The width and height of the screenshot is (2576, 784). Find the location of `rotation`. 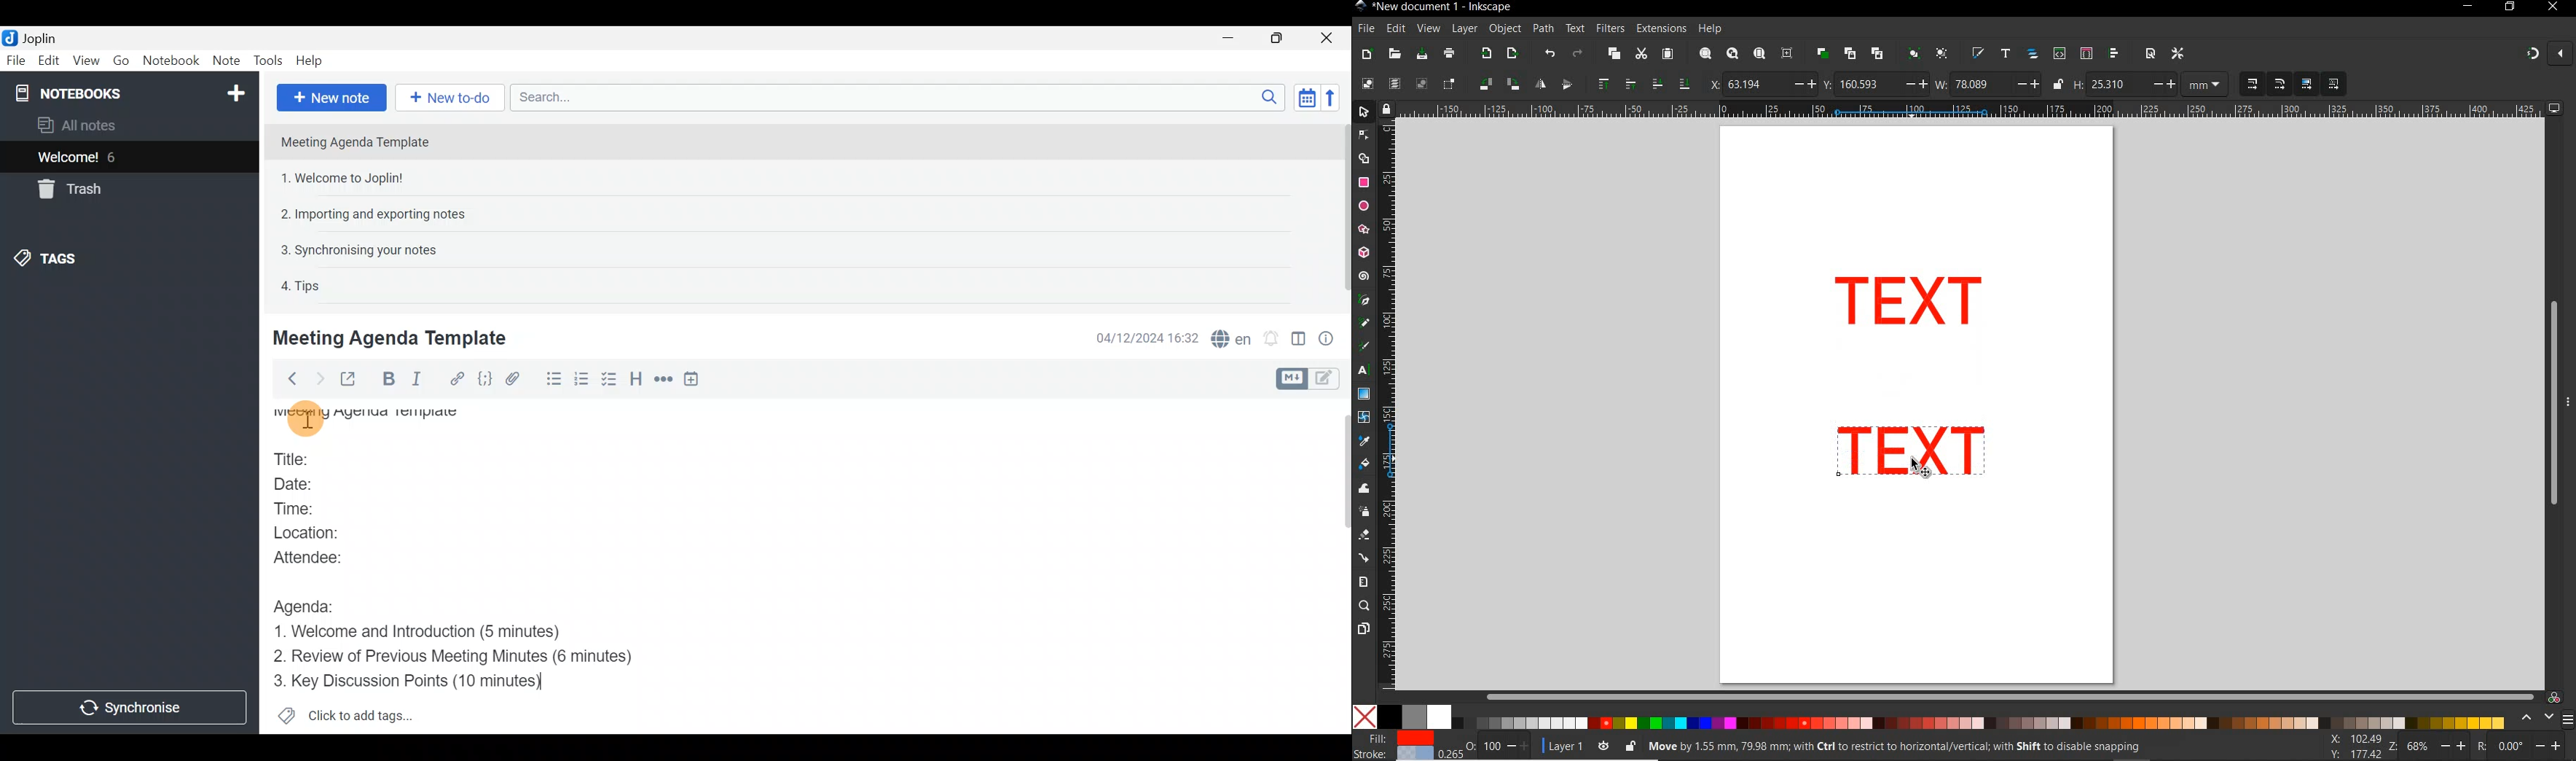

rotation is located at coordinates (2521, 745).